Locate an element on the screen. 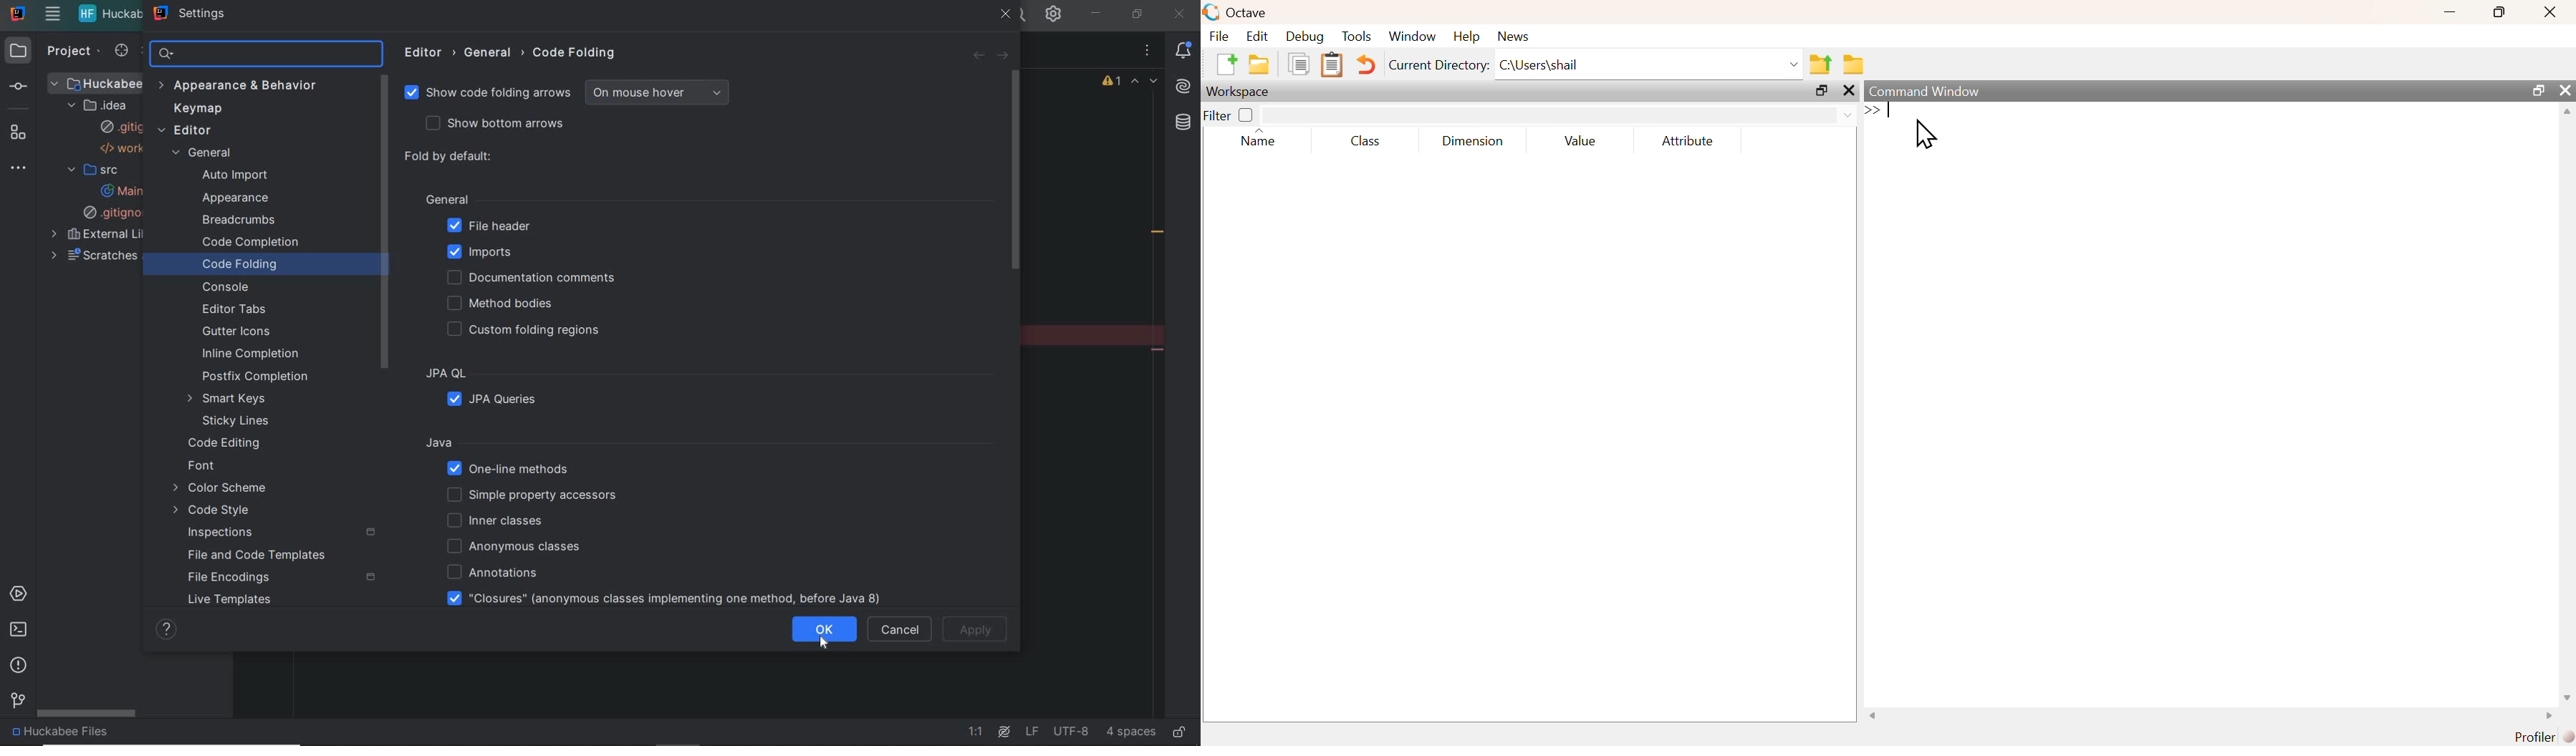 The width and height of the screenshot is (2576, 756). Help is located at coordinates (1464, 37).